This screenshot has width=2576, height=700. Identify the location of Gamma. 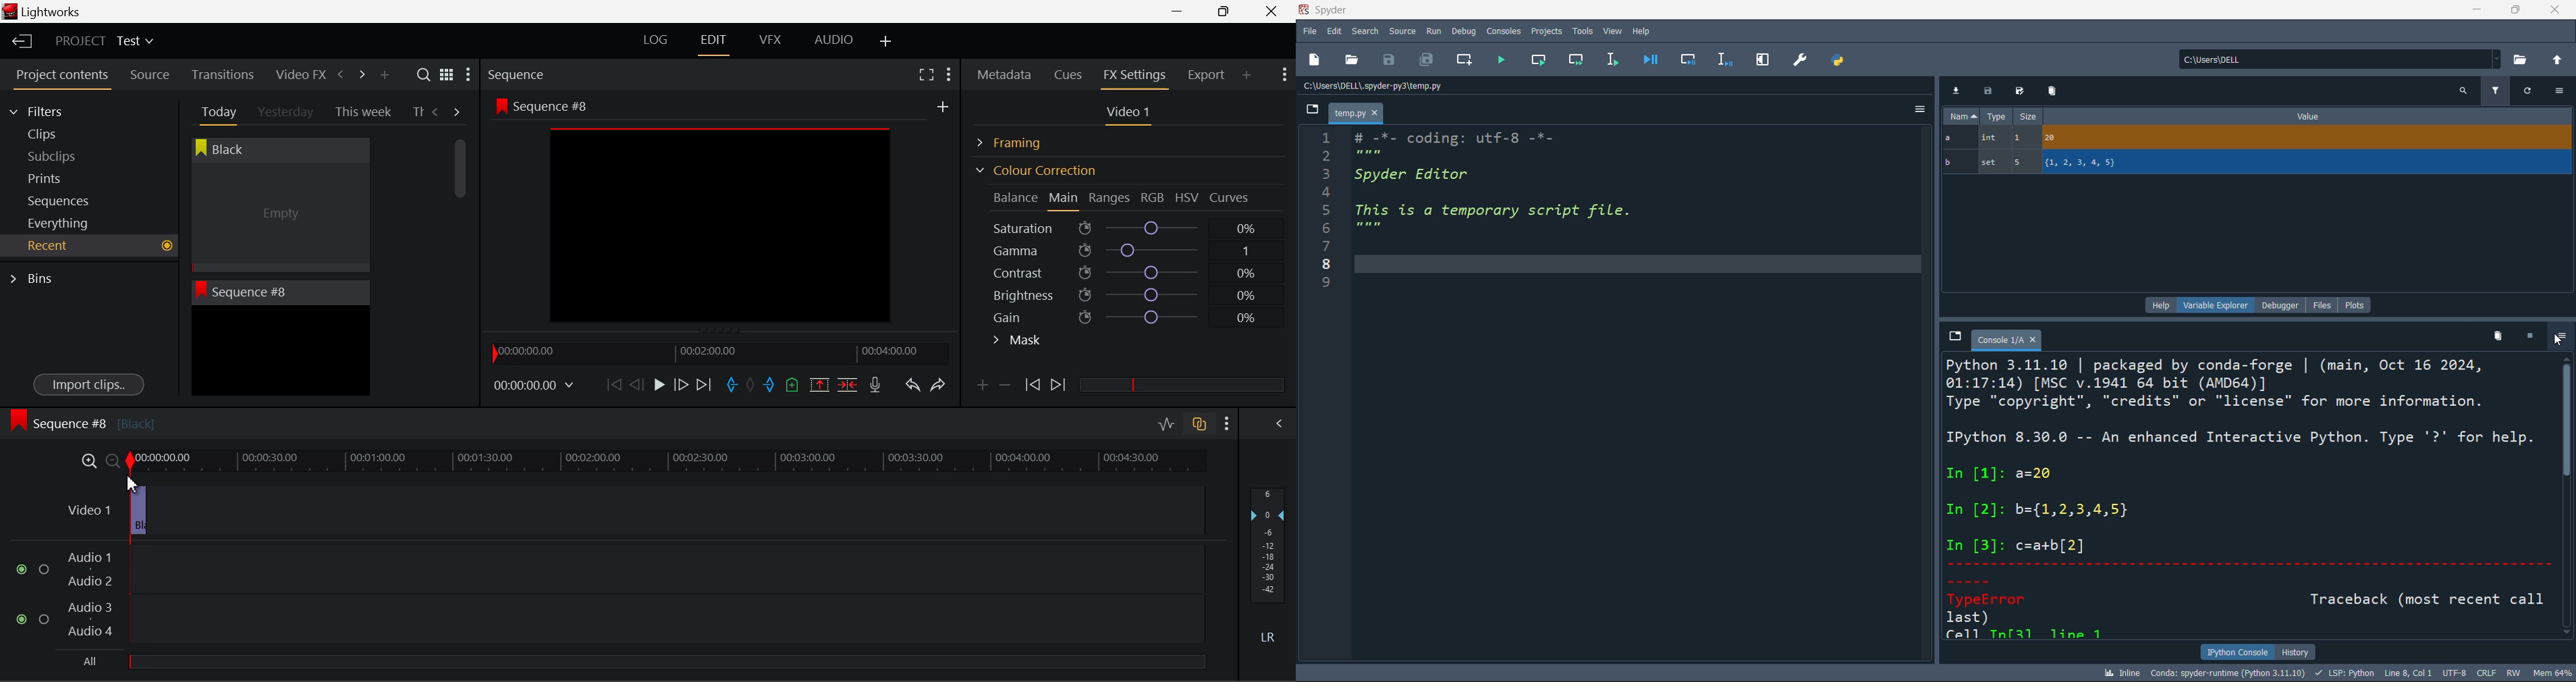
(1131, 251).